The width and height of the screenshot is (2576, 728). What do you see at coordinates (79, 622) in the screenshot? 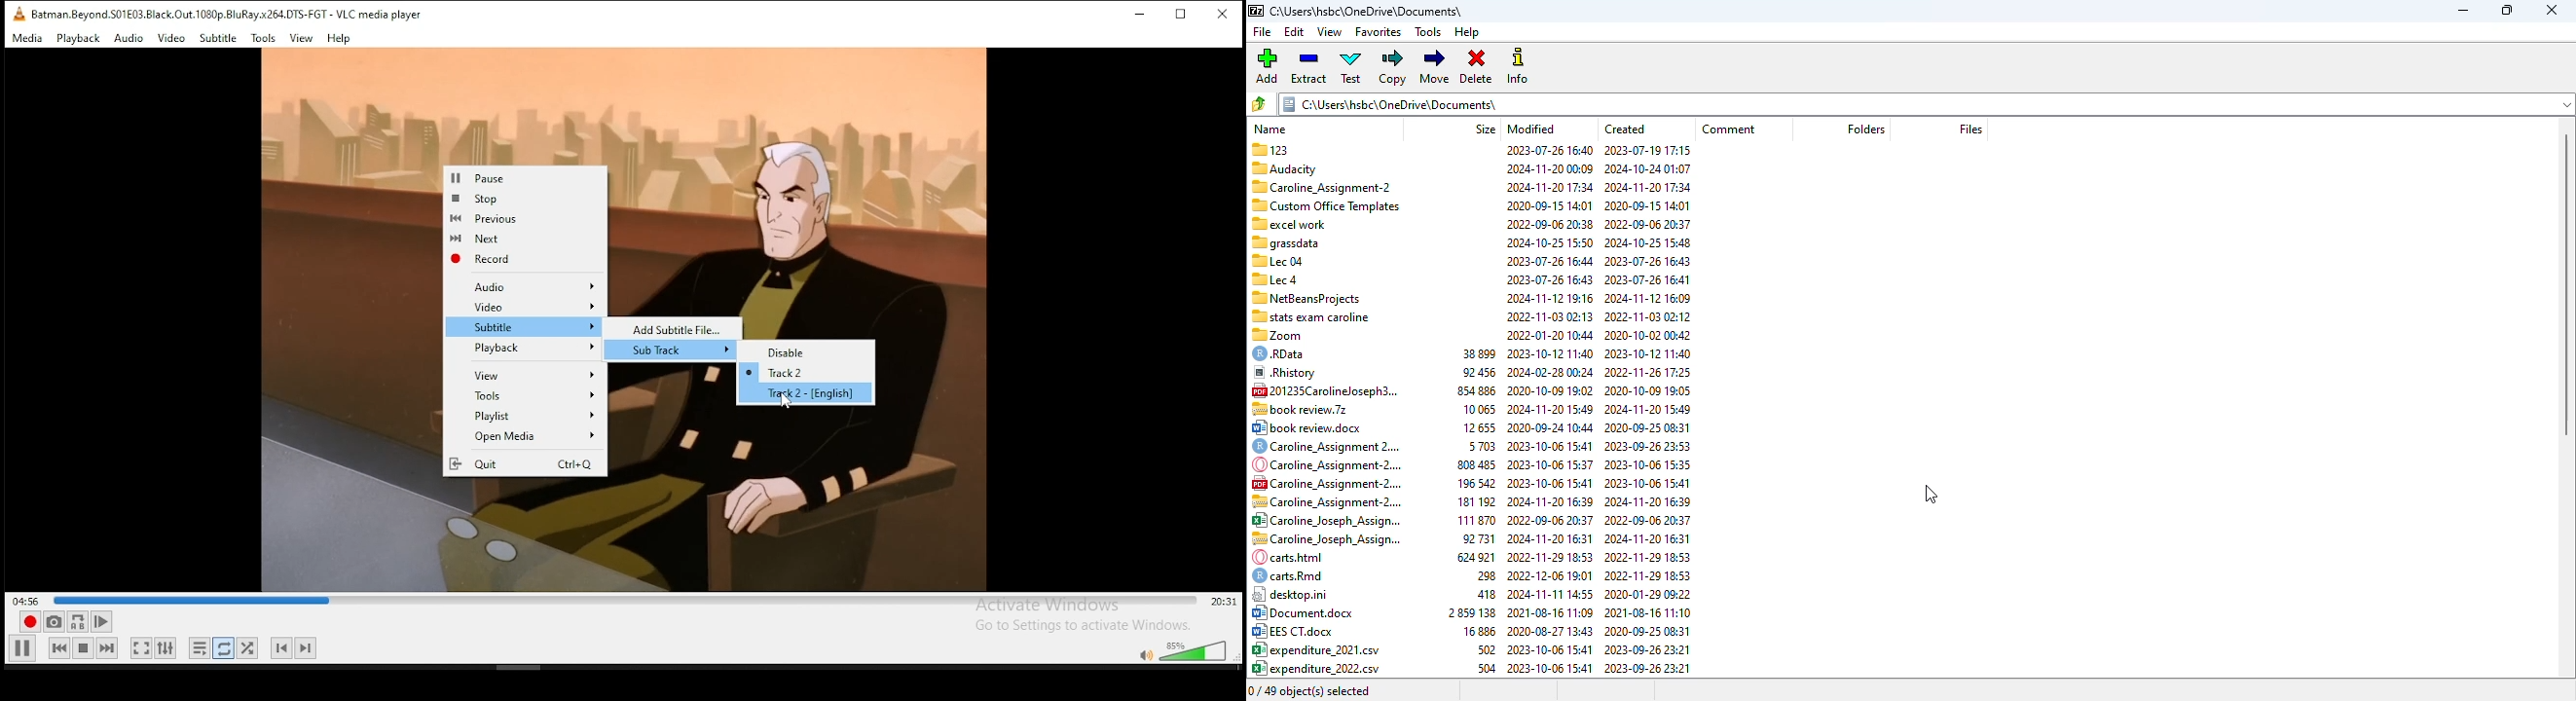
I see `A-B Repeat (A-B Icon)` at bounding box center [79, 622].